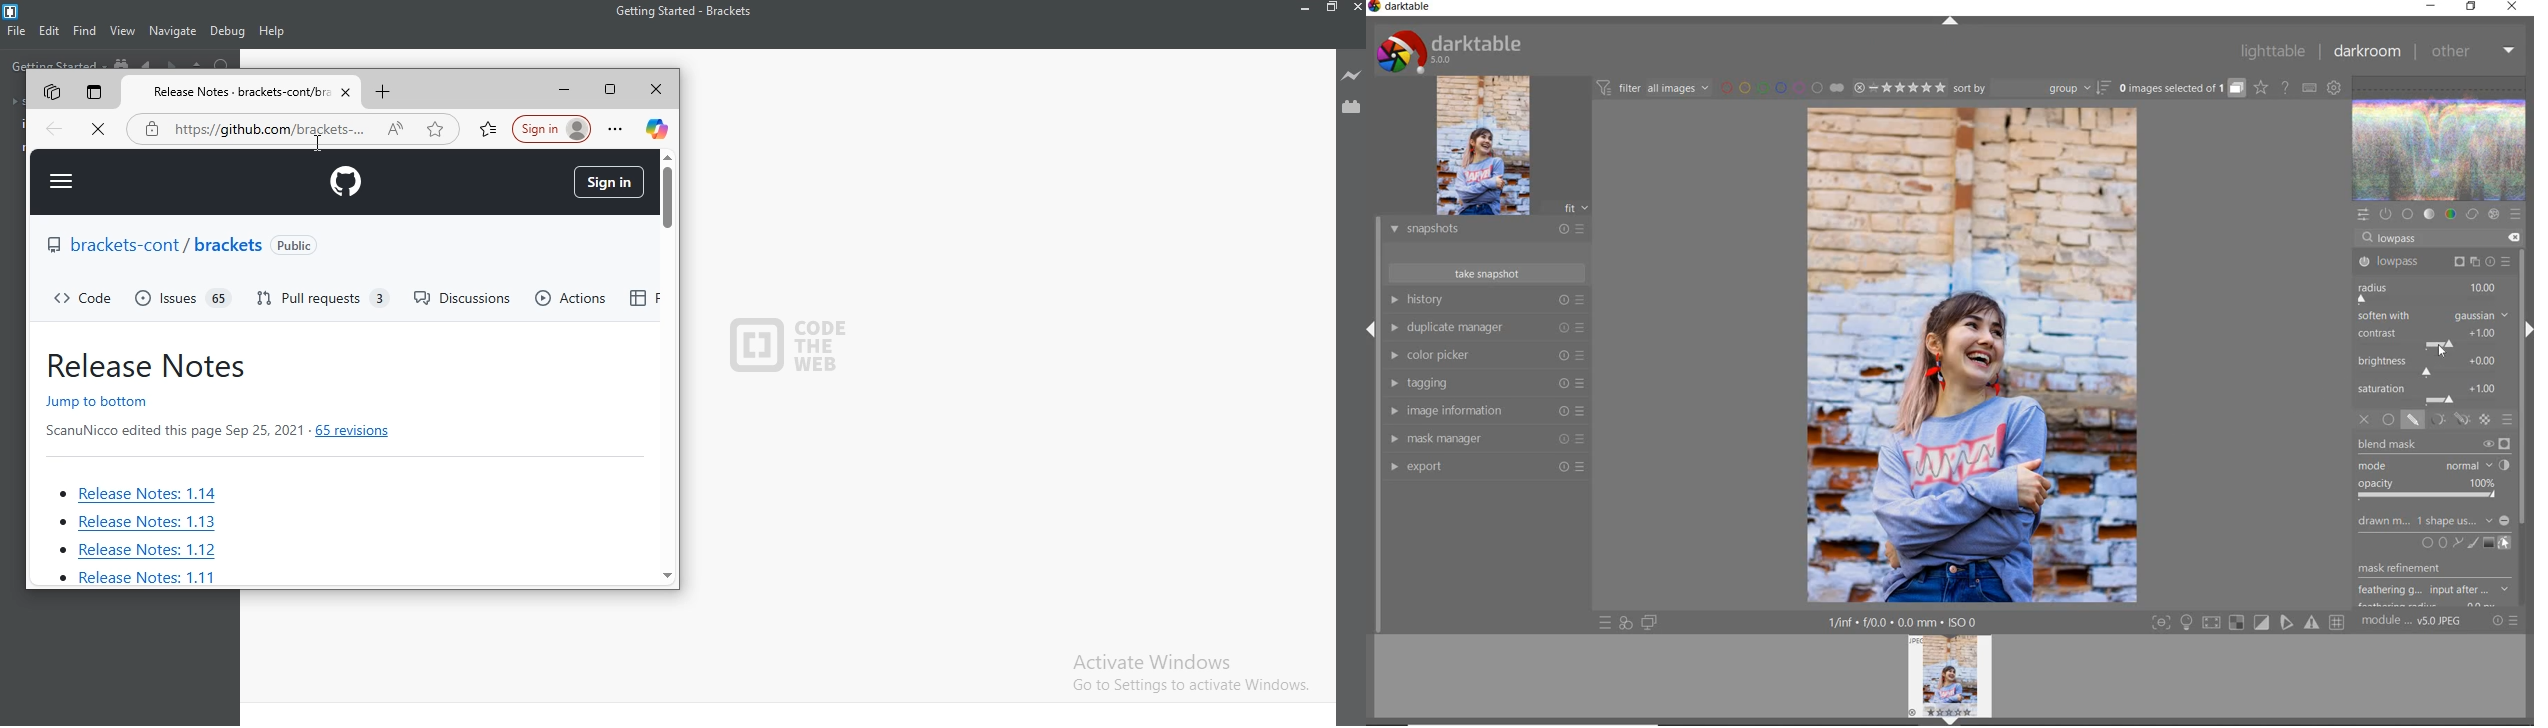  I want to click on Logo, so click(15, 12).